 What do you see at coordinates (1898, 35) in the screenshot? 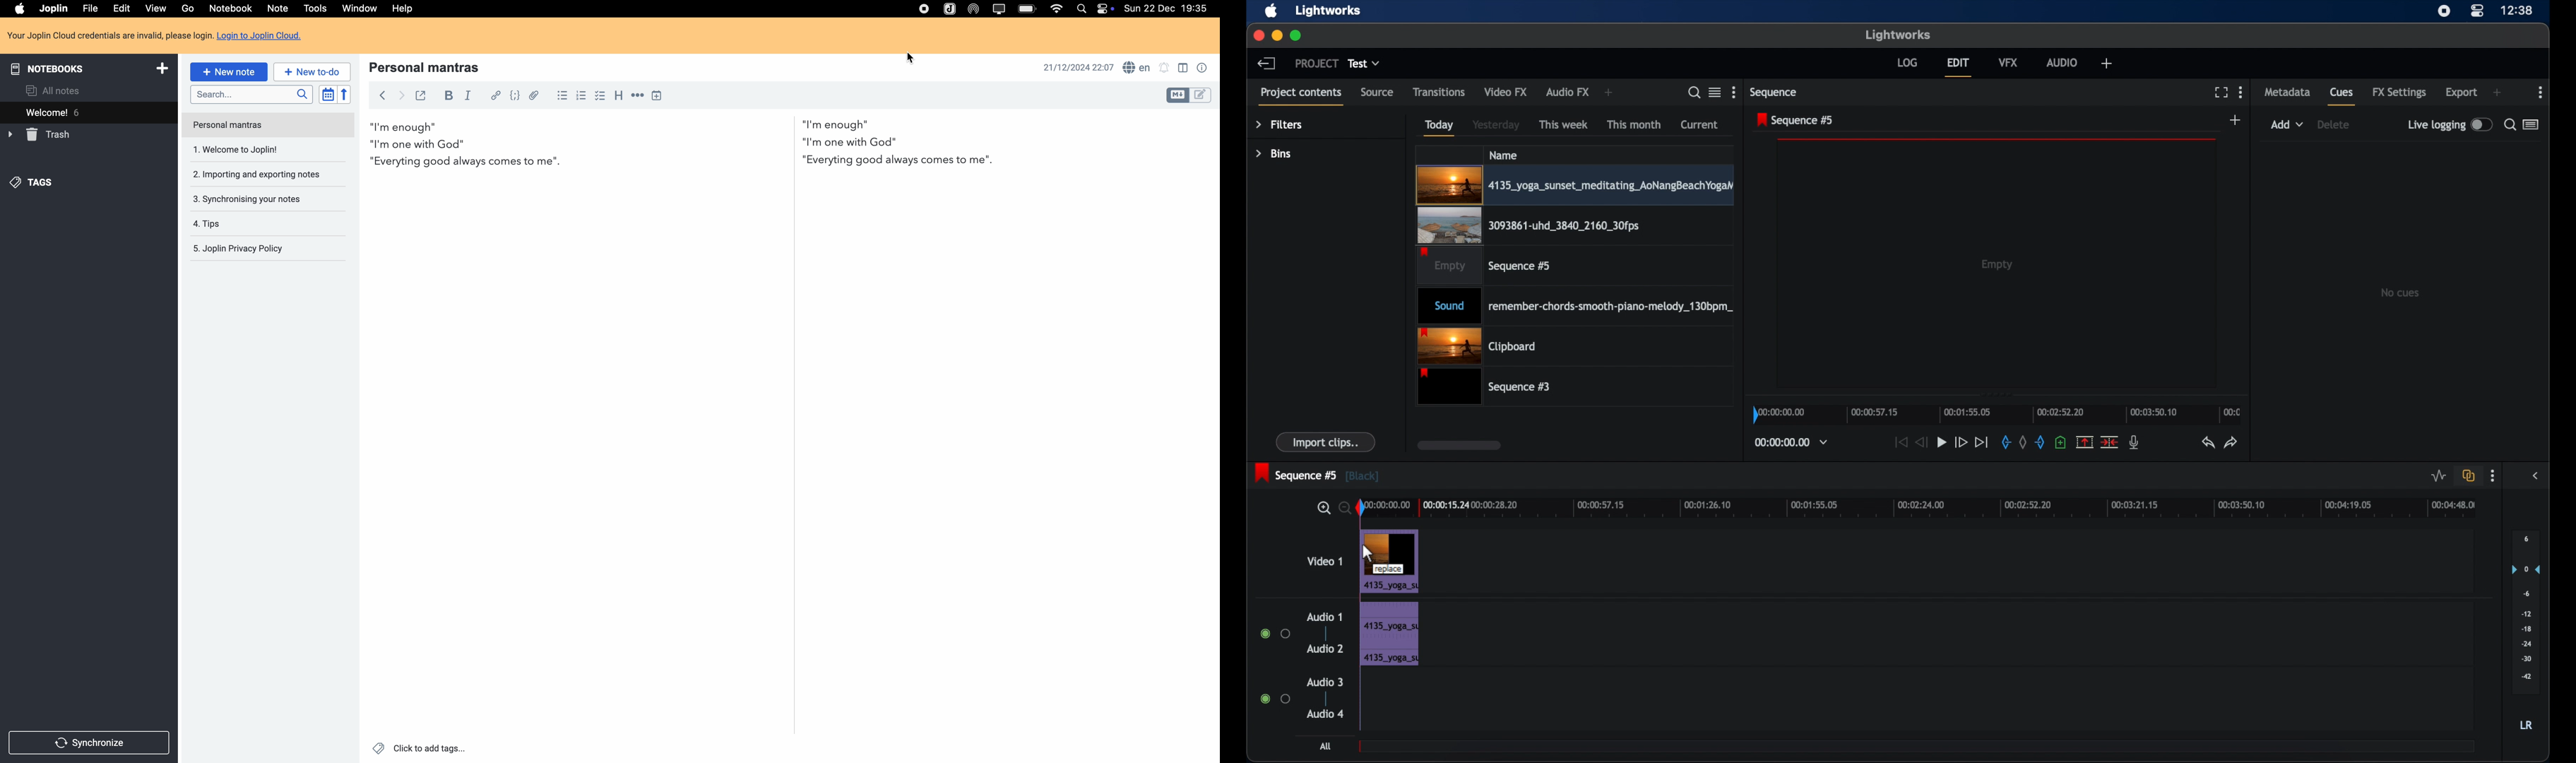
I see `lightworks` at bounding box center [1898, 35].